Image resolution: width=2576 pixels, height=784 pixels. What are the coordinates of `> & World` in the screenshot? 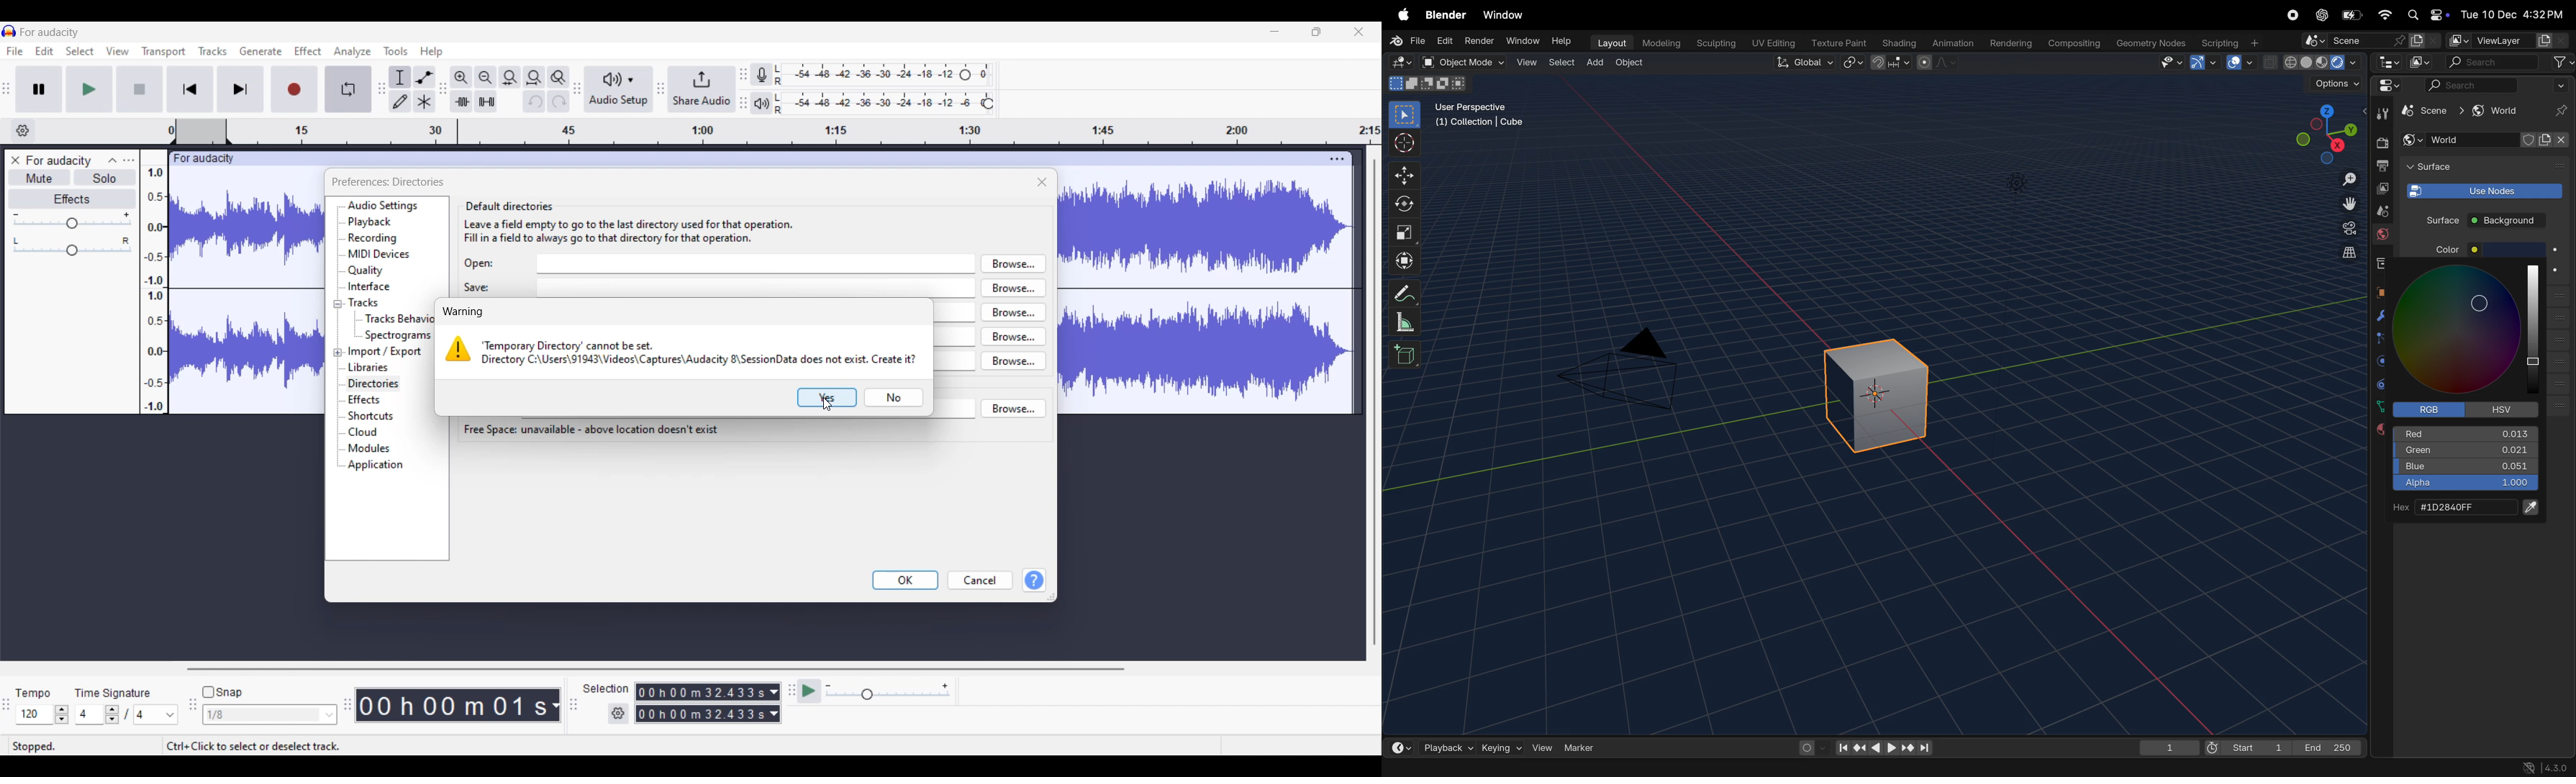 It's located at (2492, 112).